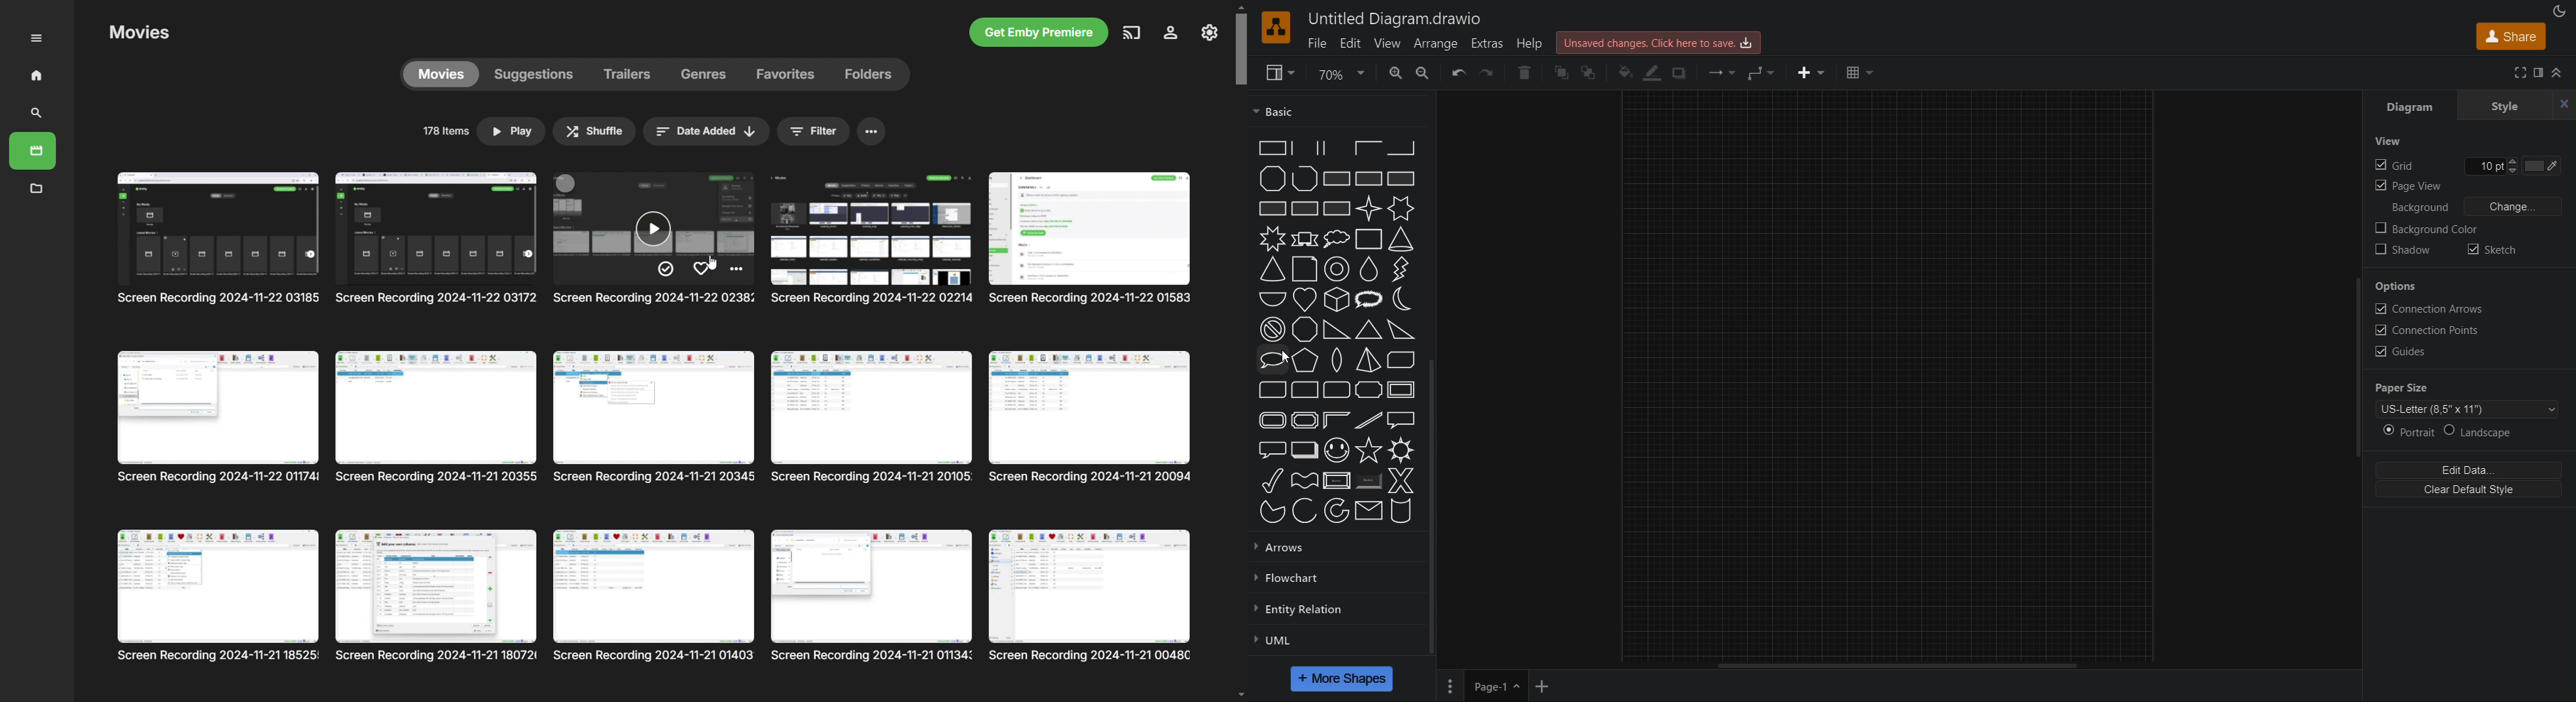 The width and height of the screenshot is (2576, 728). Describe the element at coordinates (1268, 481) in the screenshot. I see `Tick` at that location.